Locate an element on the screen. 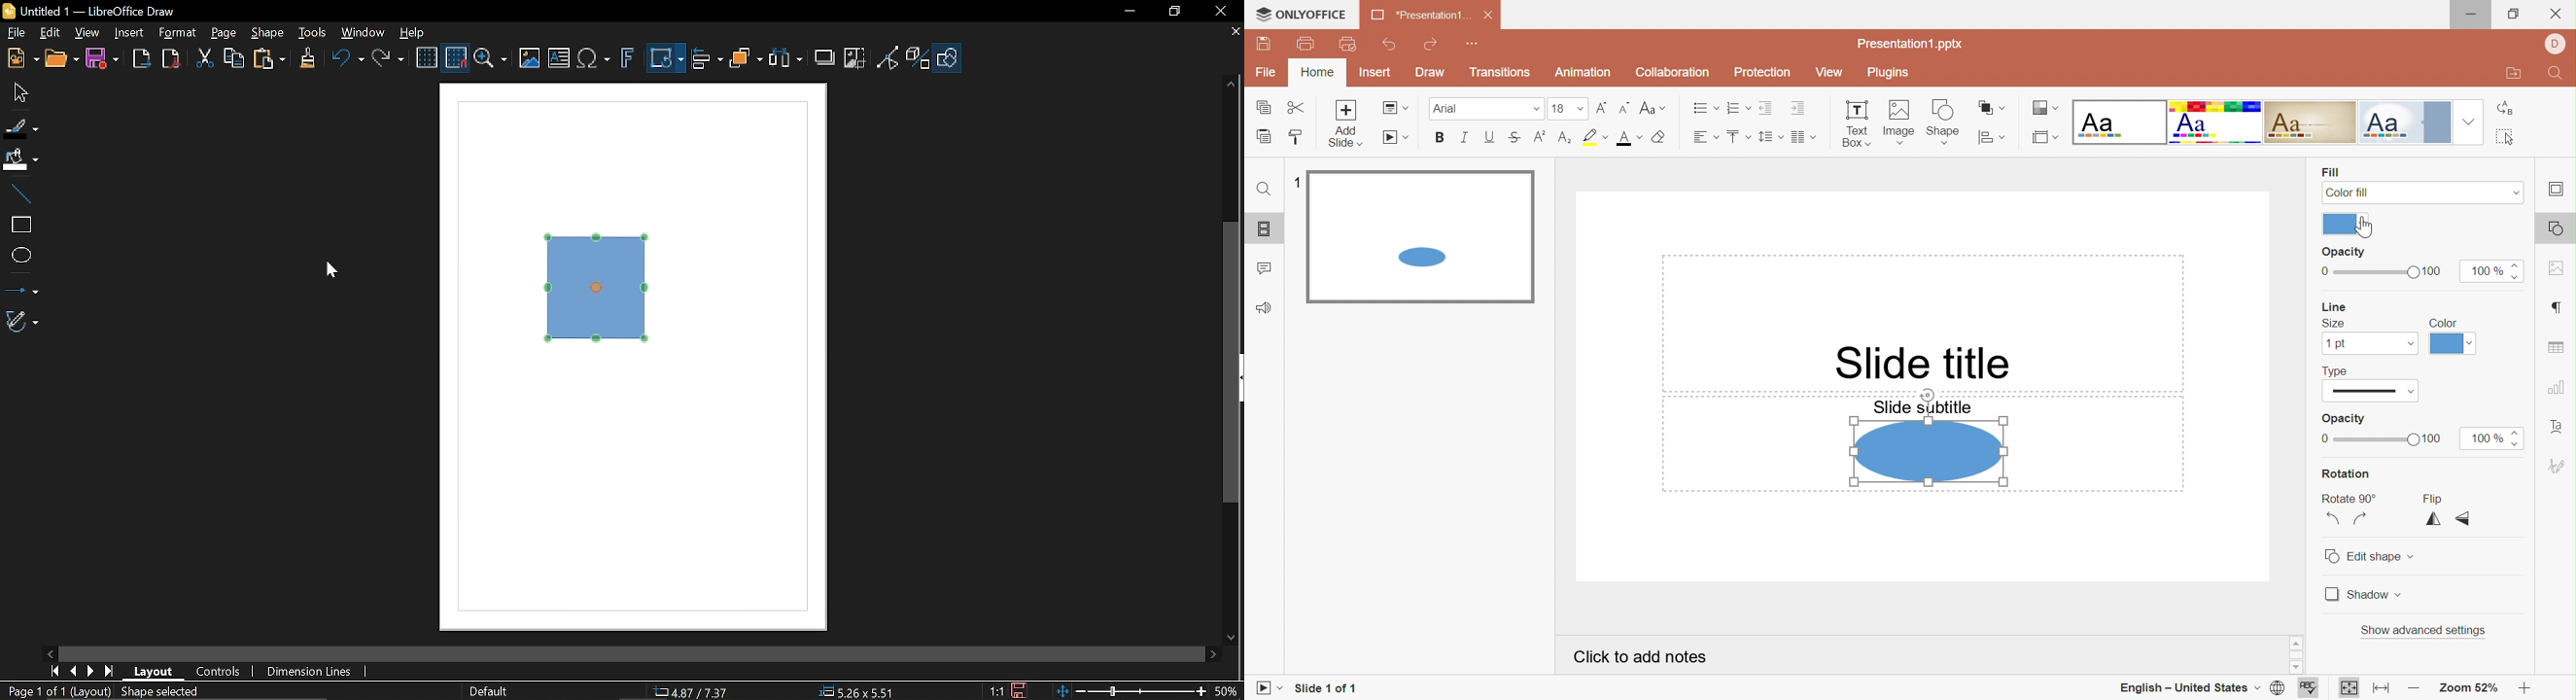 The width and height of the screenshot is (2576, 700). Image is located at coordinates (1900, 123).